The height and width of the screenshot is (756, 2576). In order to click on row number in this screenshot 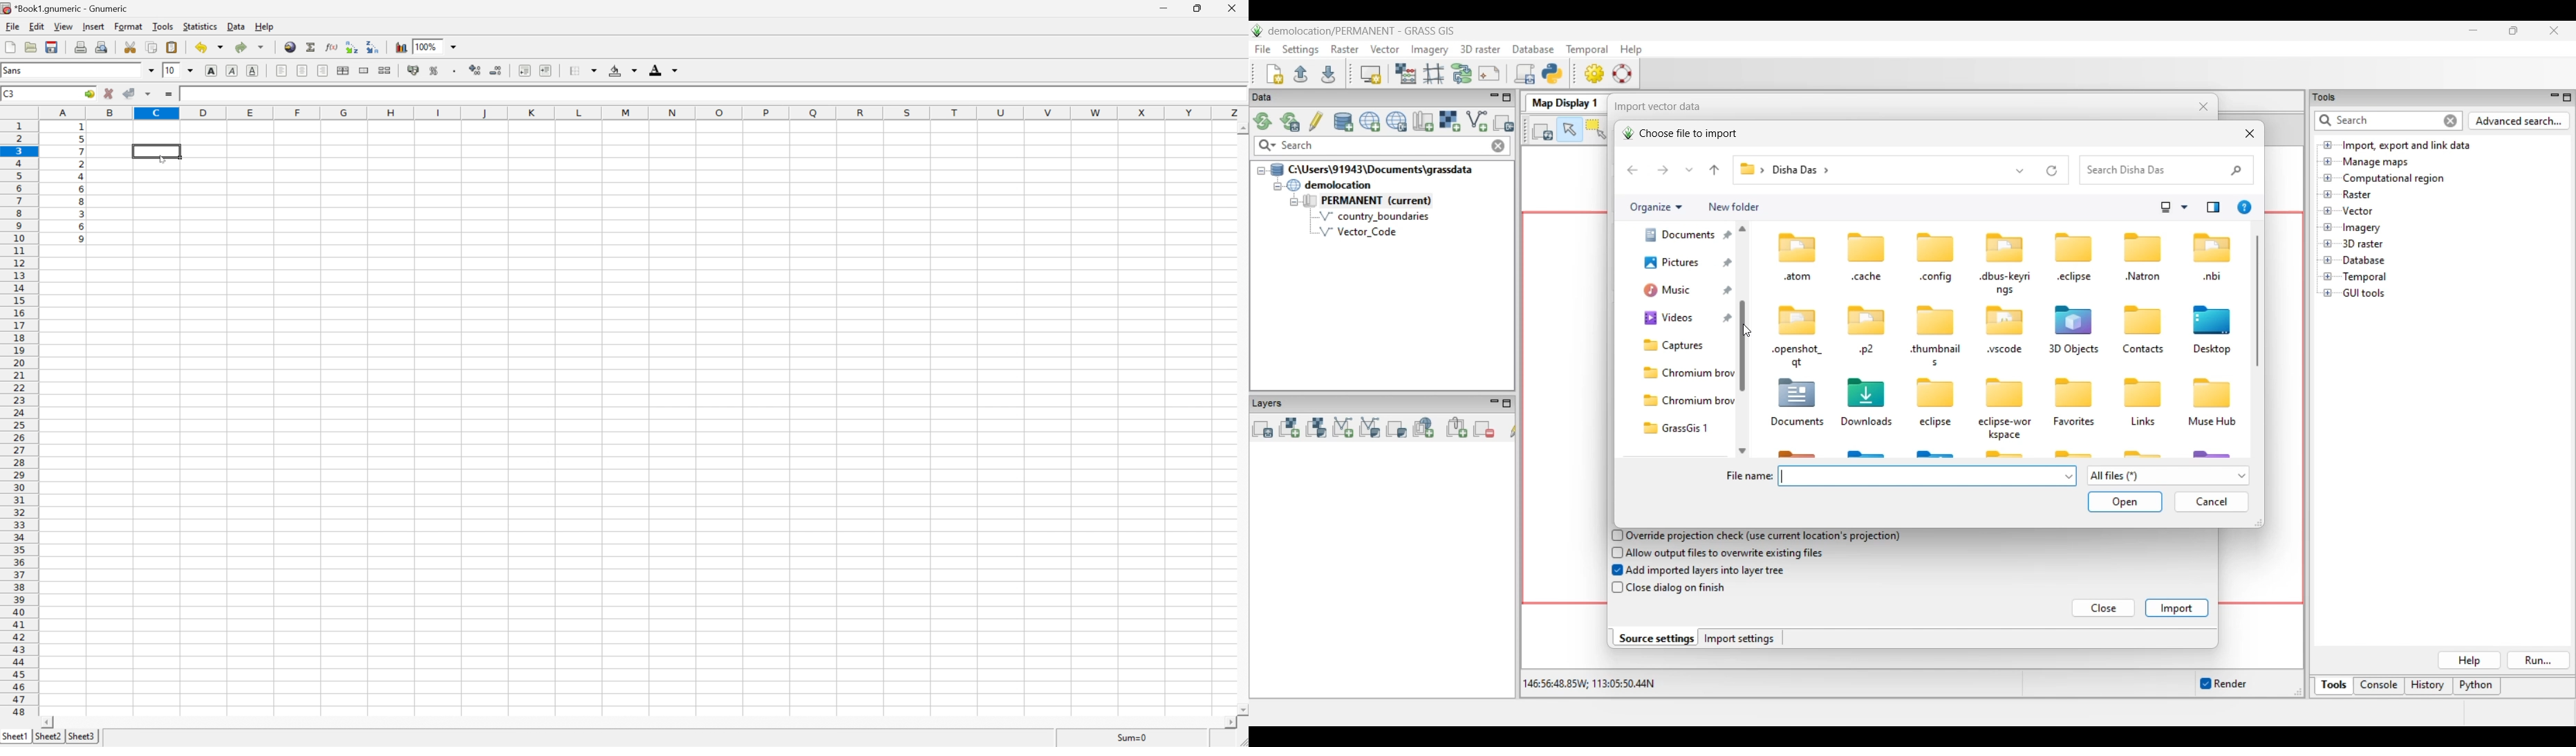, I will do `click(18, 419)`.